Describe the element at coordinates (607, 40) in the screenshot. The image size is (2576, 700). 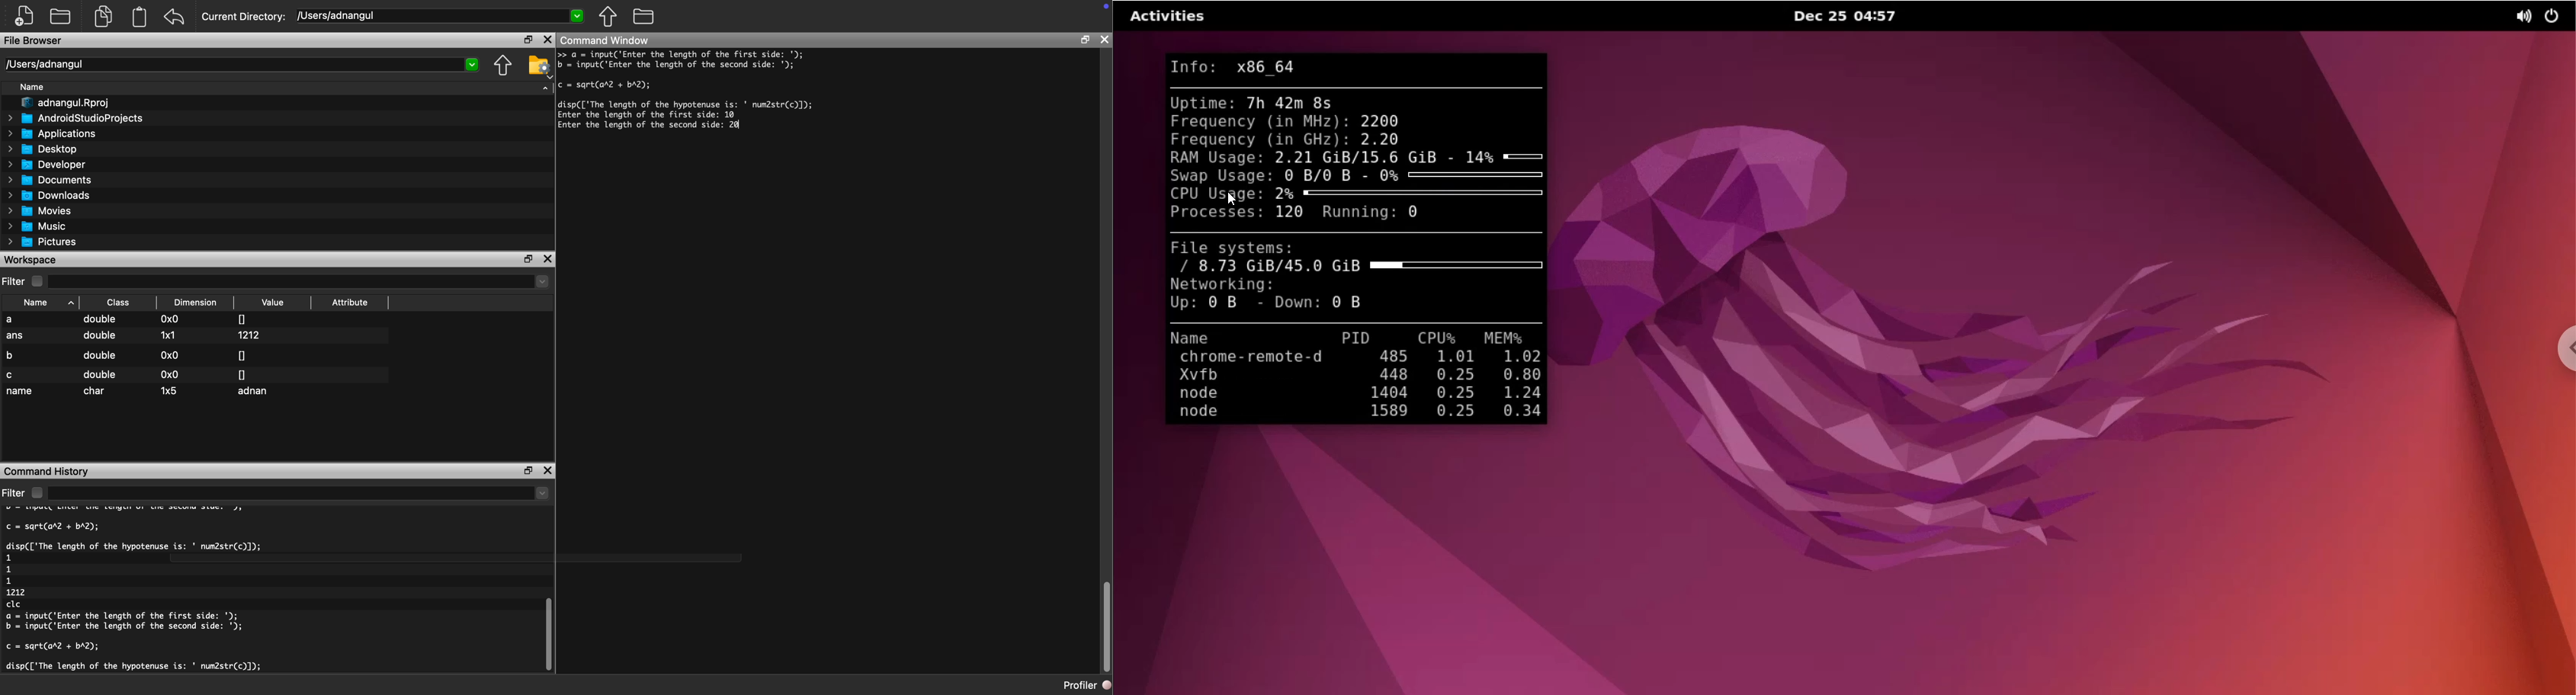
I see `Command Window` at that location.